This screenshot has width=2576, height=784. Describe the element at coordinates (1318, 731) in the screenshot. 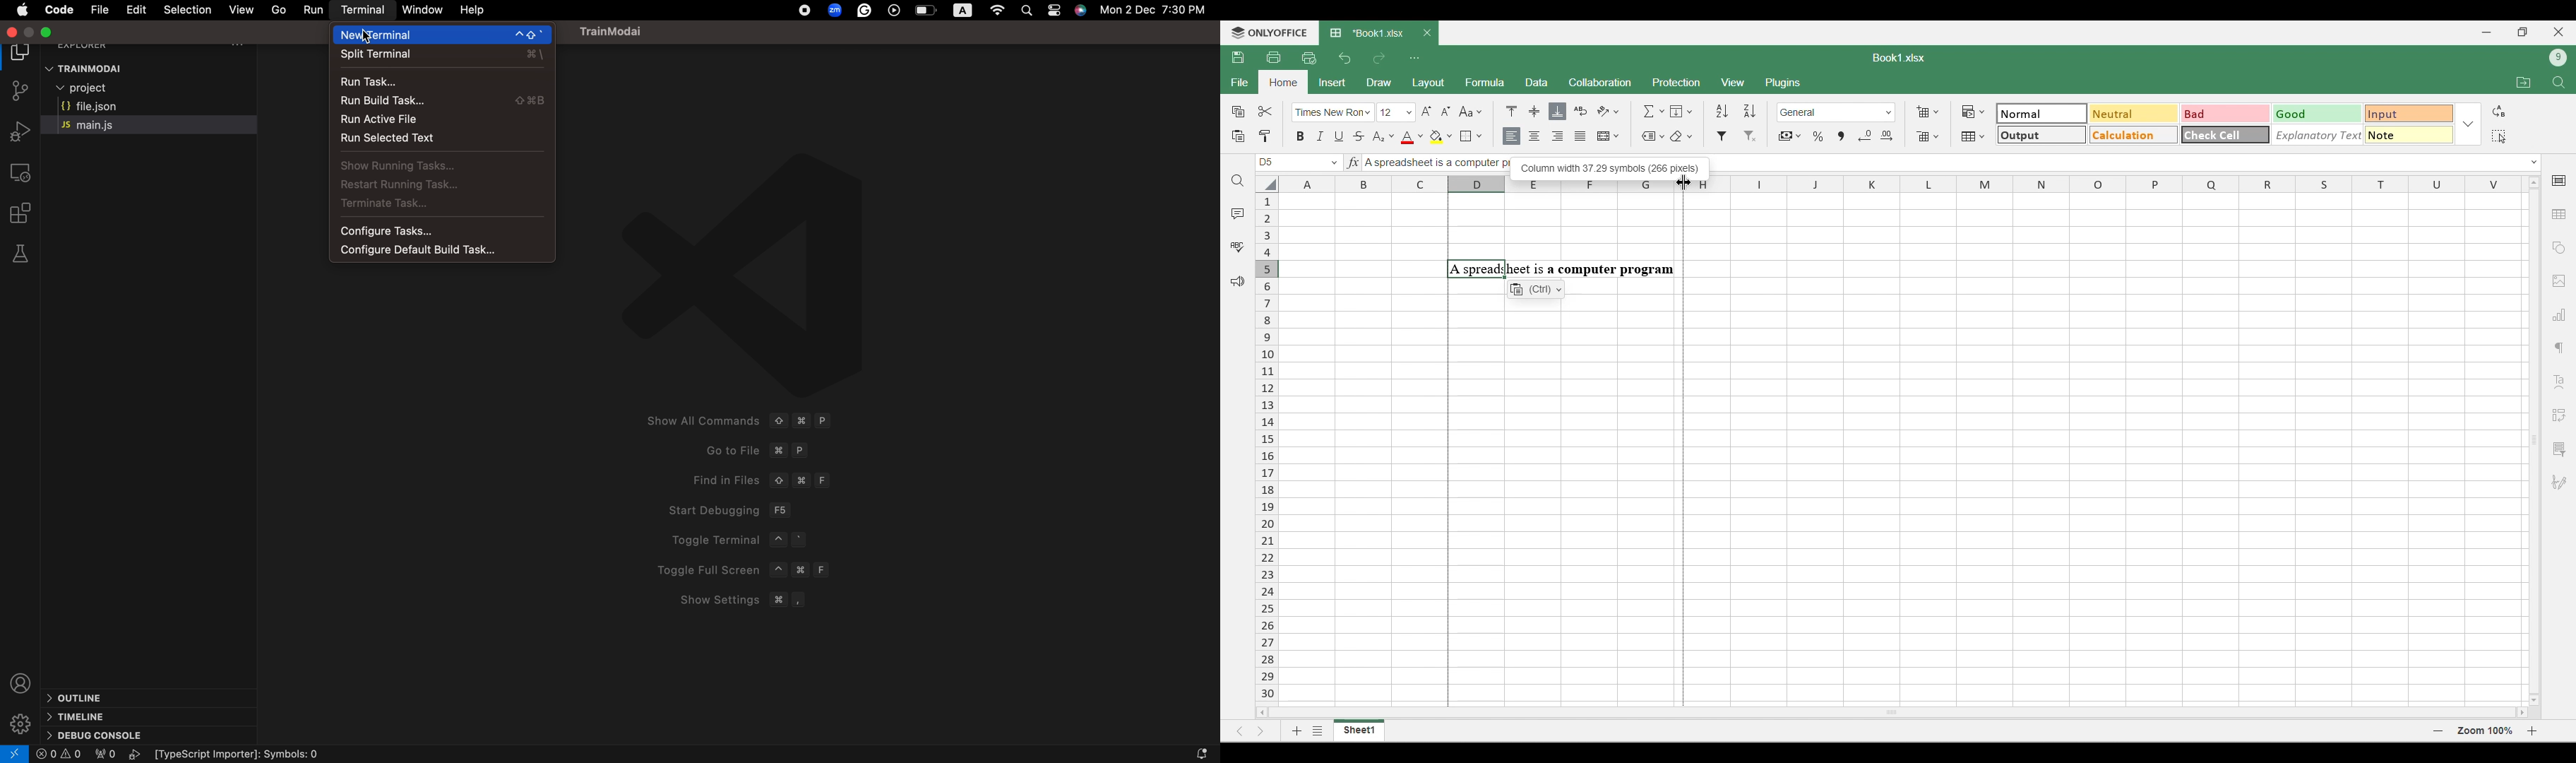

I see `List of sheets` at that location.